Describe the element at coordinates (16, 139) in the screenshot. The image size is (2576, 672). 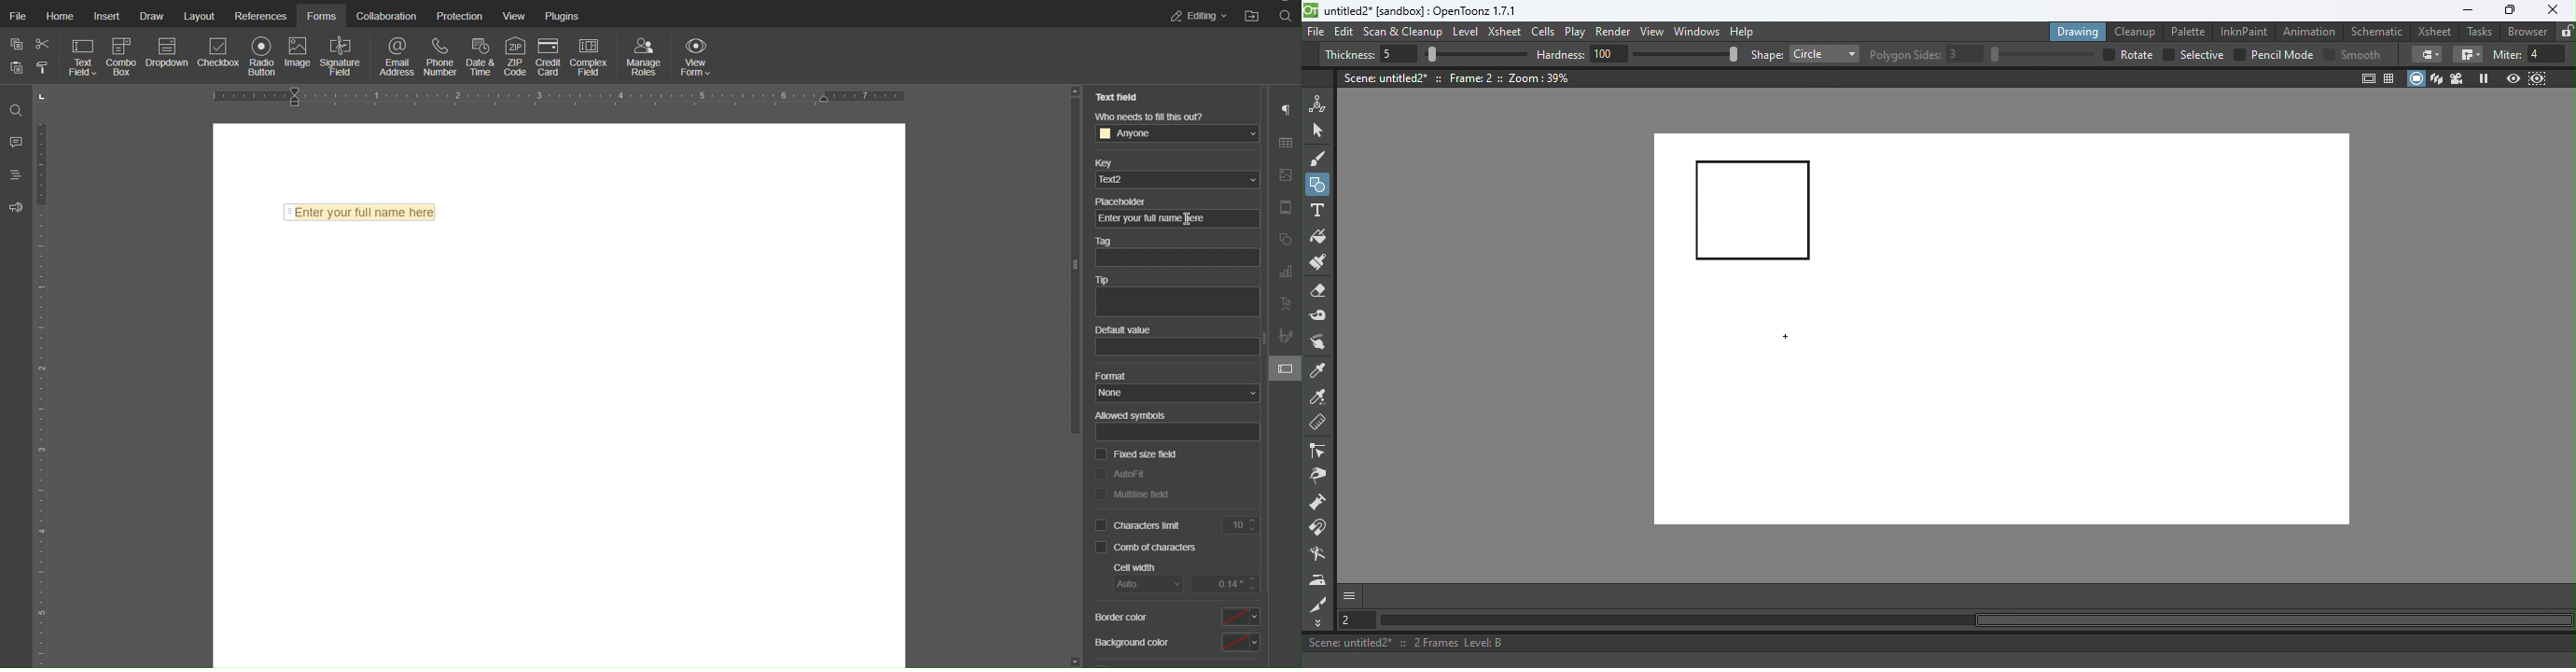
I see `Comment` at that location.